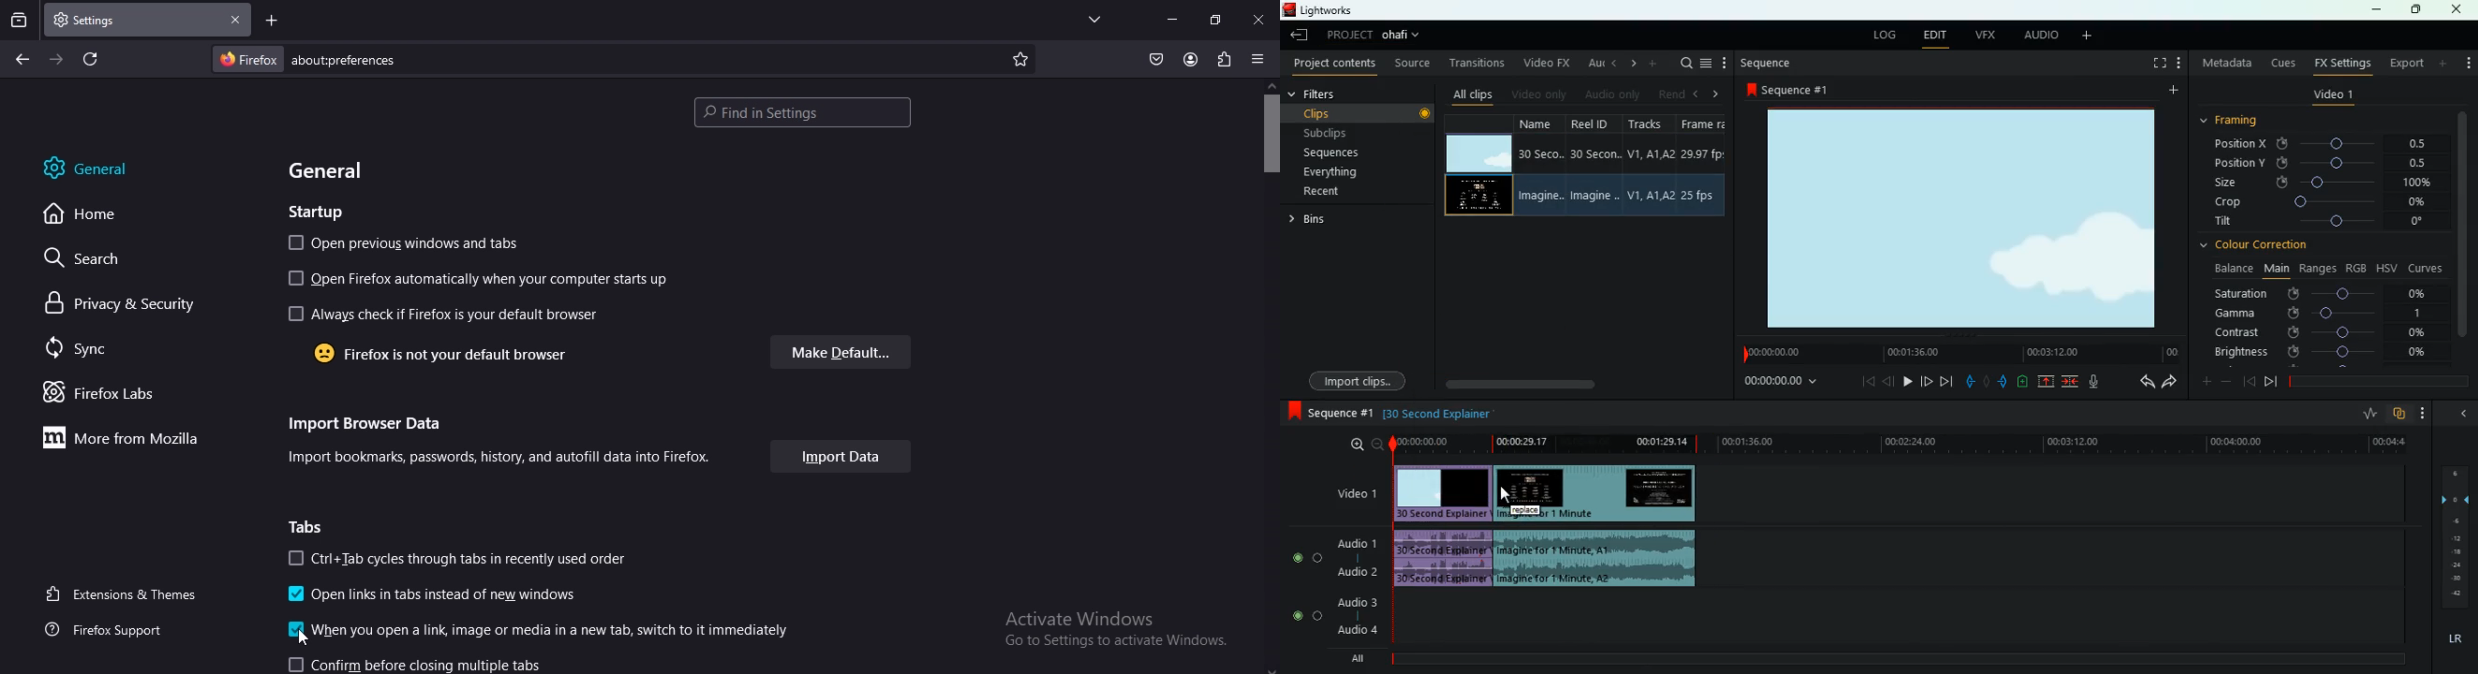 Image resolution: width=2492 pixels, height=700 pixels. What do you see at coordinates (1885, 37) in the screenshot?
I see `log` at bounding box center [1885, 37].